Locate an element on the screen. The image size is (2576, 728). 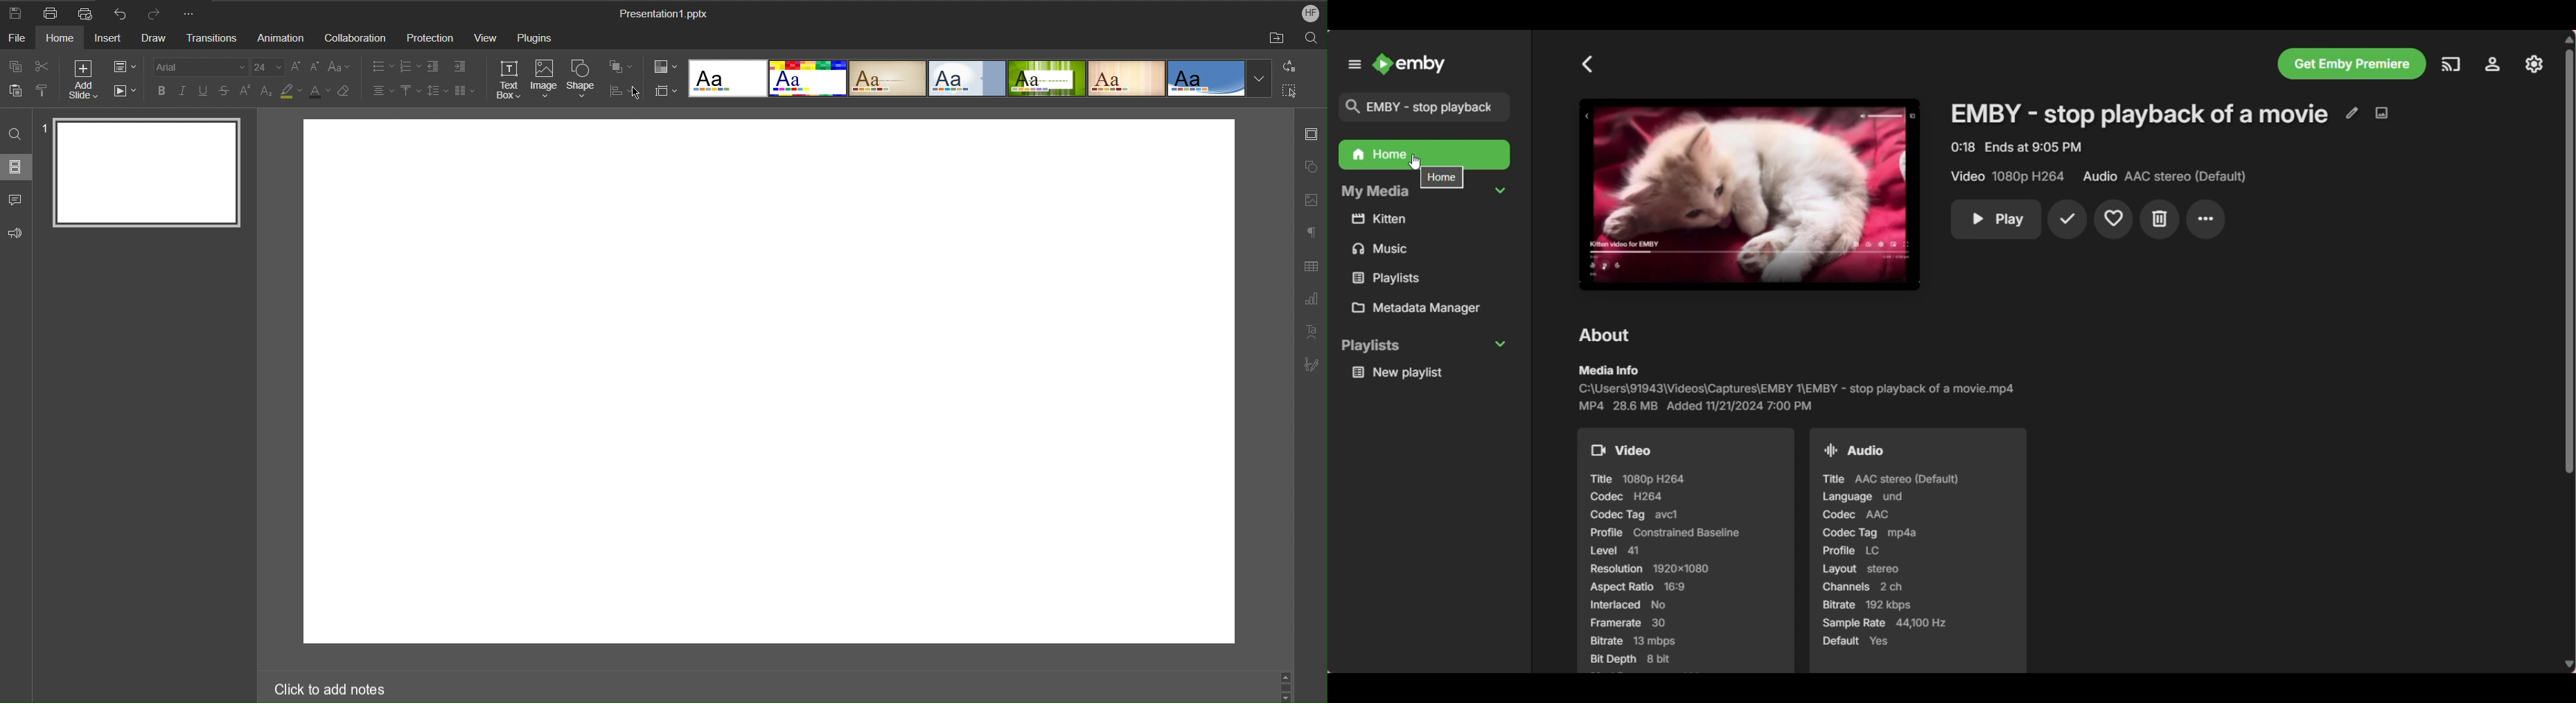
EMBY - stop playback is located at coordinates (1426, 105).